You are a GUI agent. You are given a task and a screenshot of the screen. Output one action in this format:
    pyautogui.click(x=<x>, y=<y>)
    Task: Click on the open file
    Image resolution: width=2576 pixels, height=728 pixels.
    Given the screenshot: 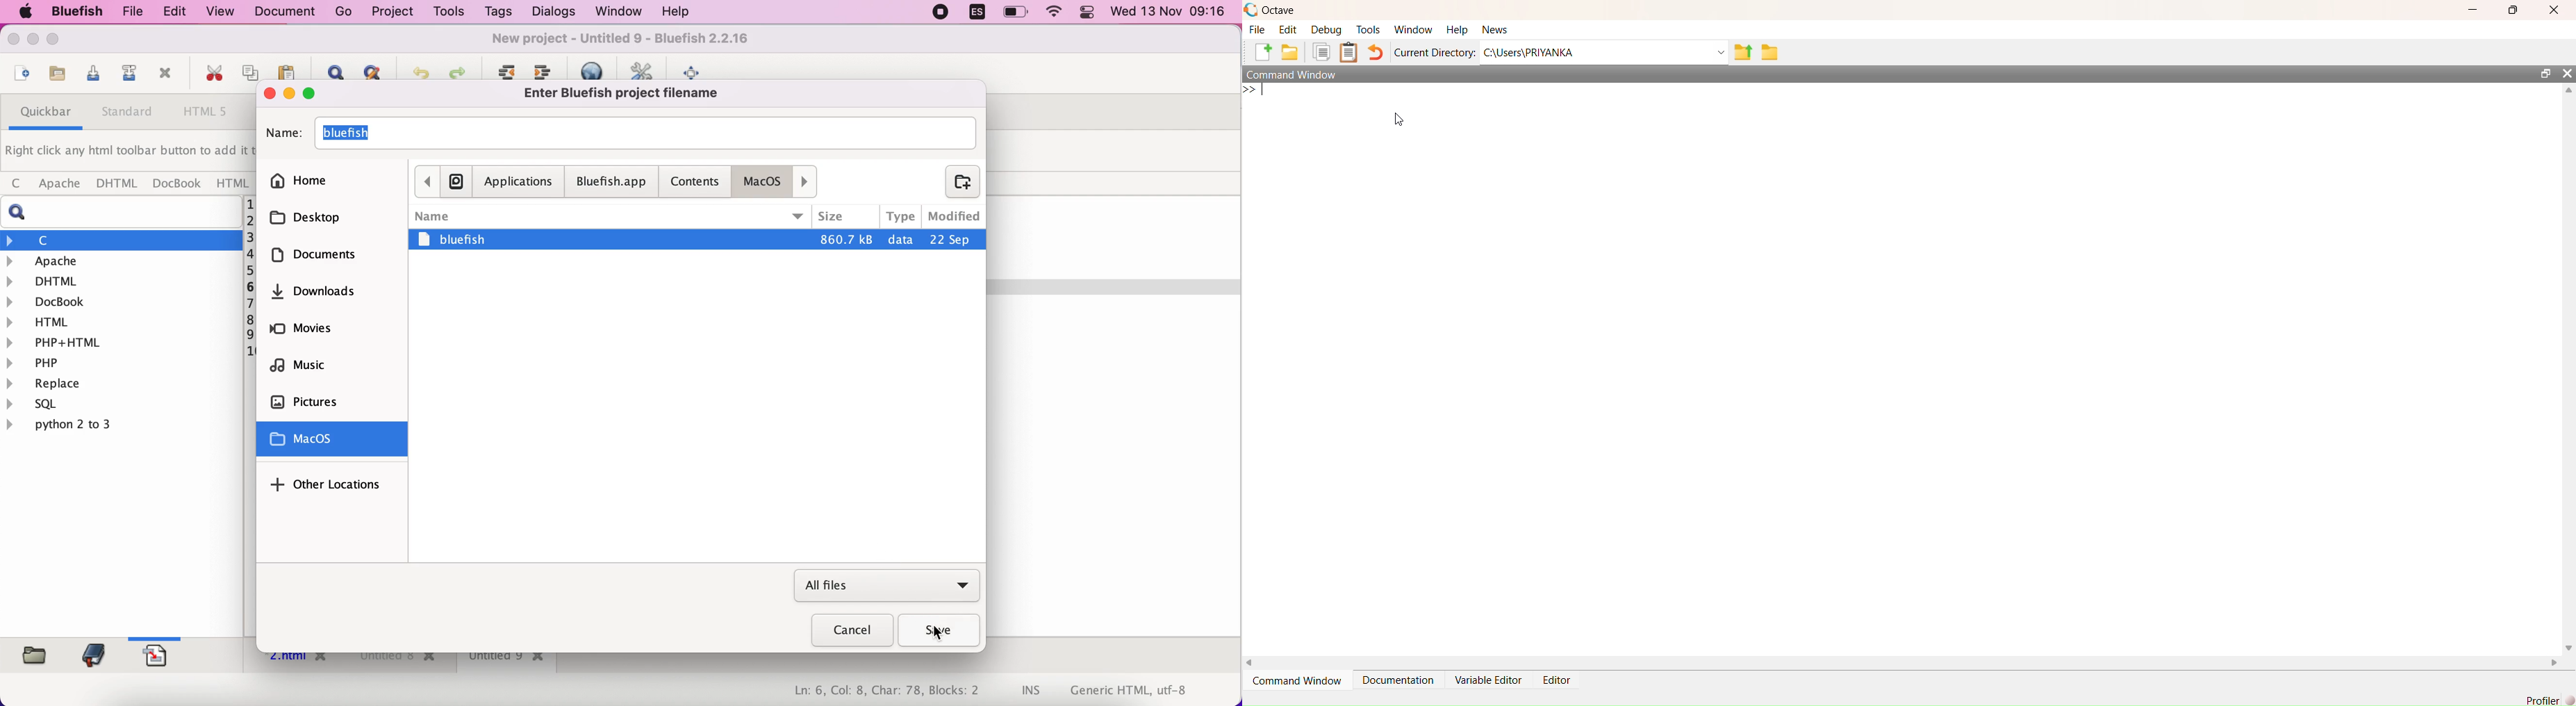 What is the action you would take?
    pyautogui.click(x=19, y=75)
    